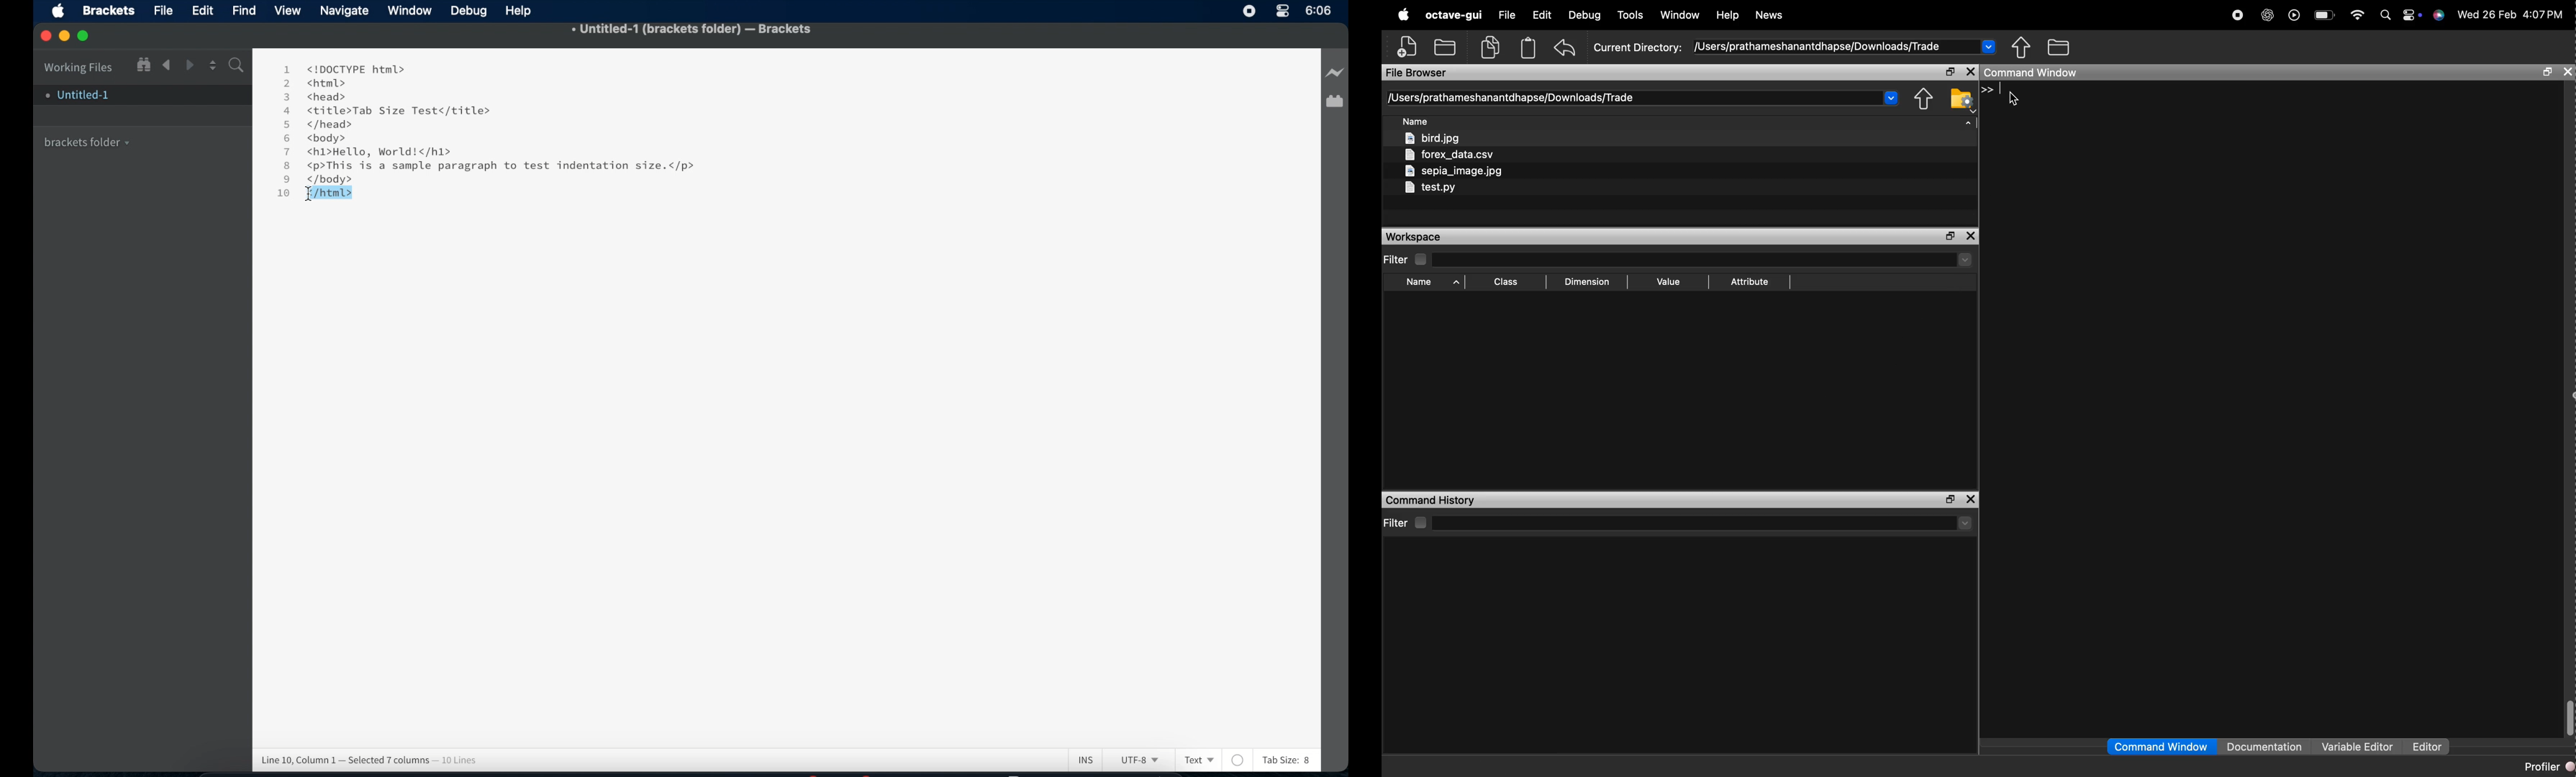  I want to click on cursor, so click(2015, 98).